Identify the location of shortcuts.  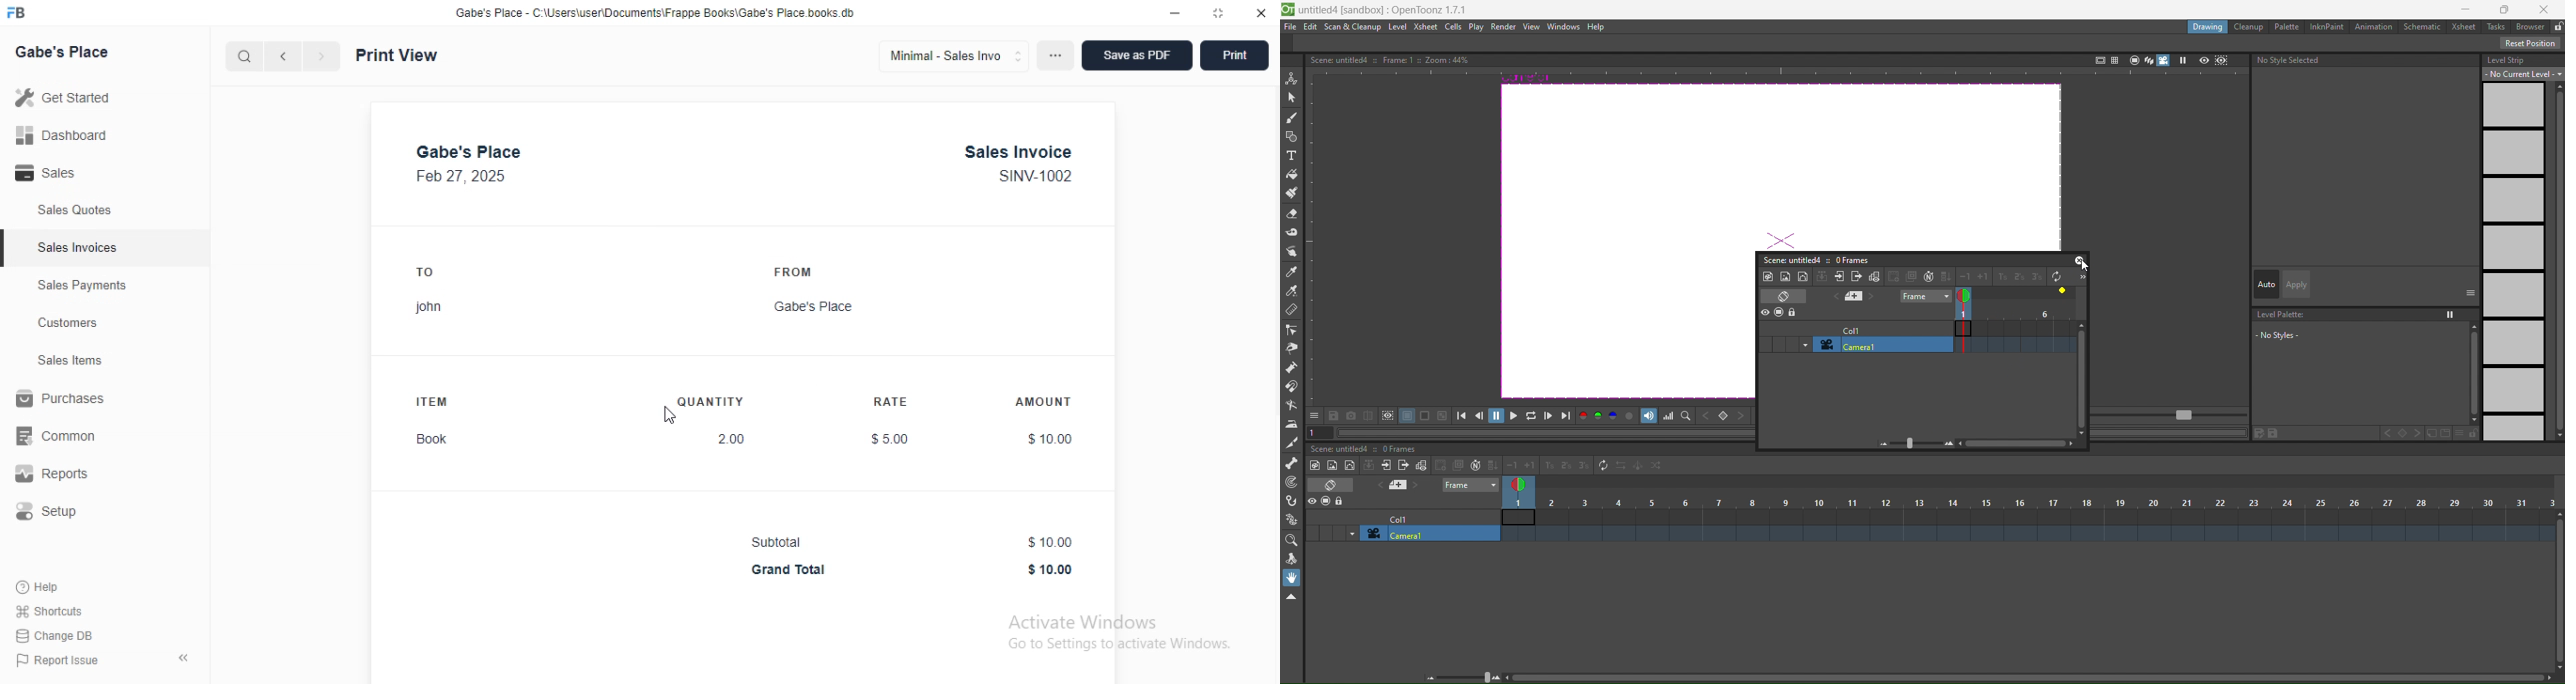
(50, 611).